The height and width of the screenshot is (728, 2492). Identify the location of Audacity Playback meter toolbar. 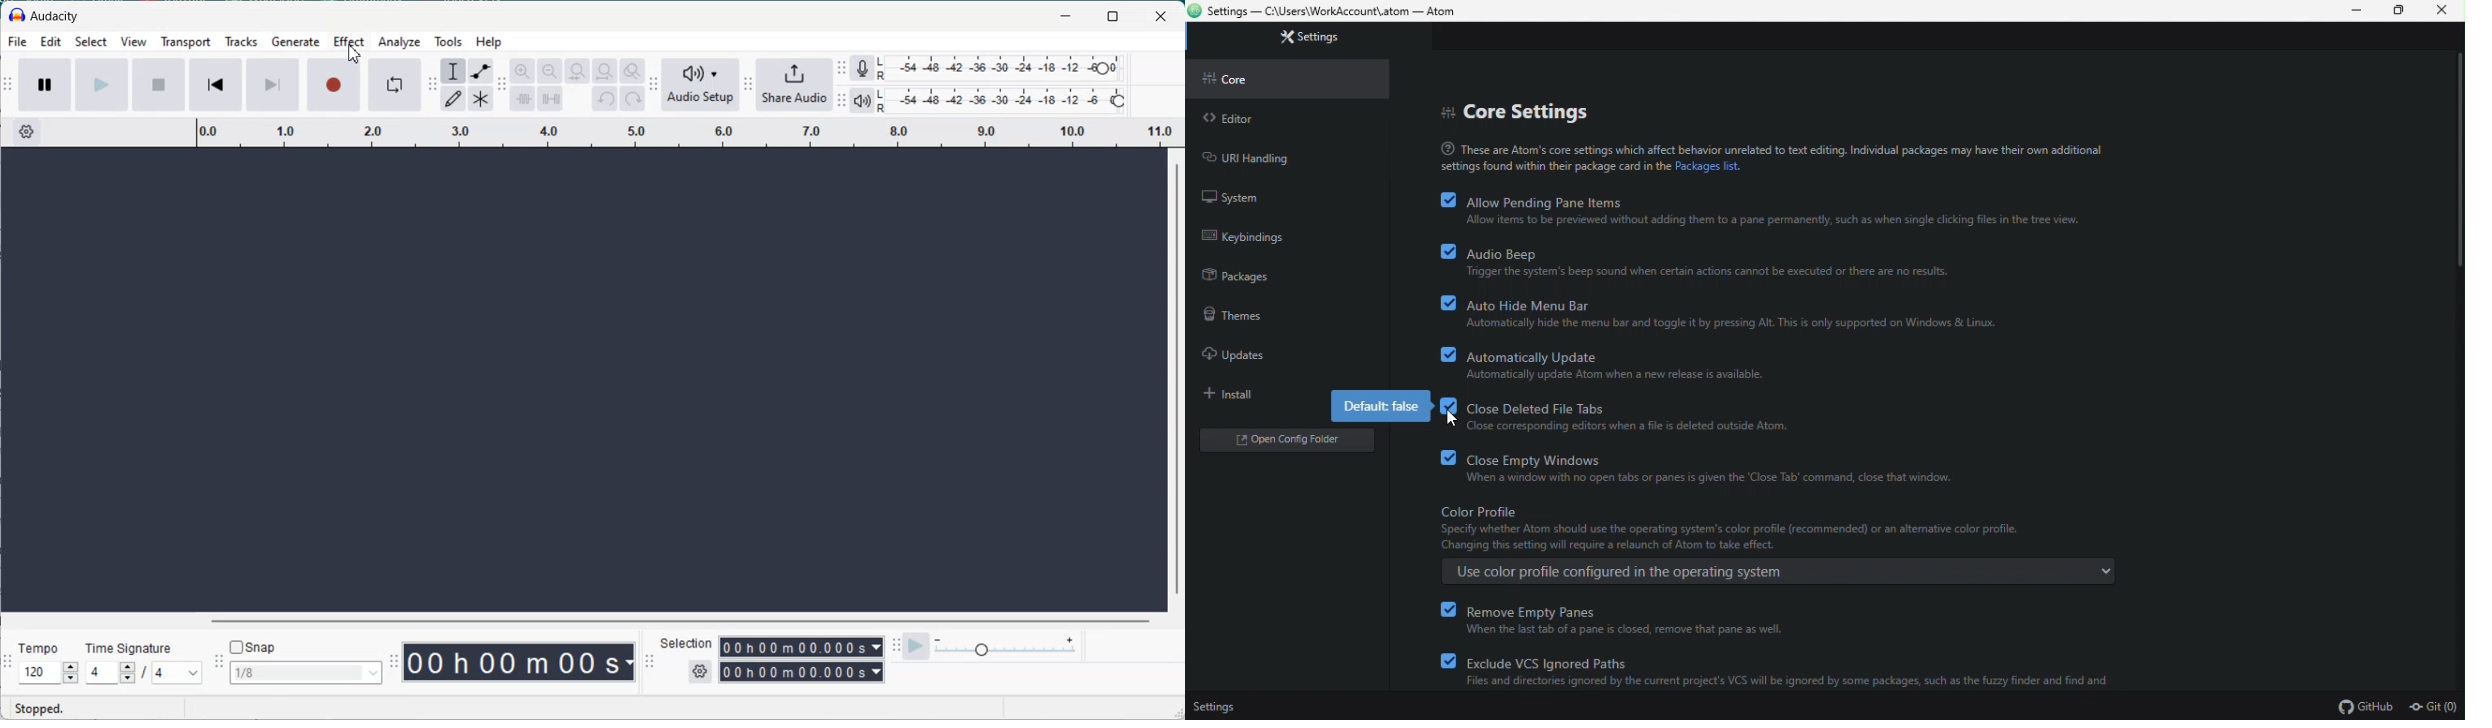
(843, 99).